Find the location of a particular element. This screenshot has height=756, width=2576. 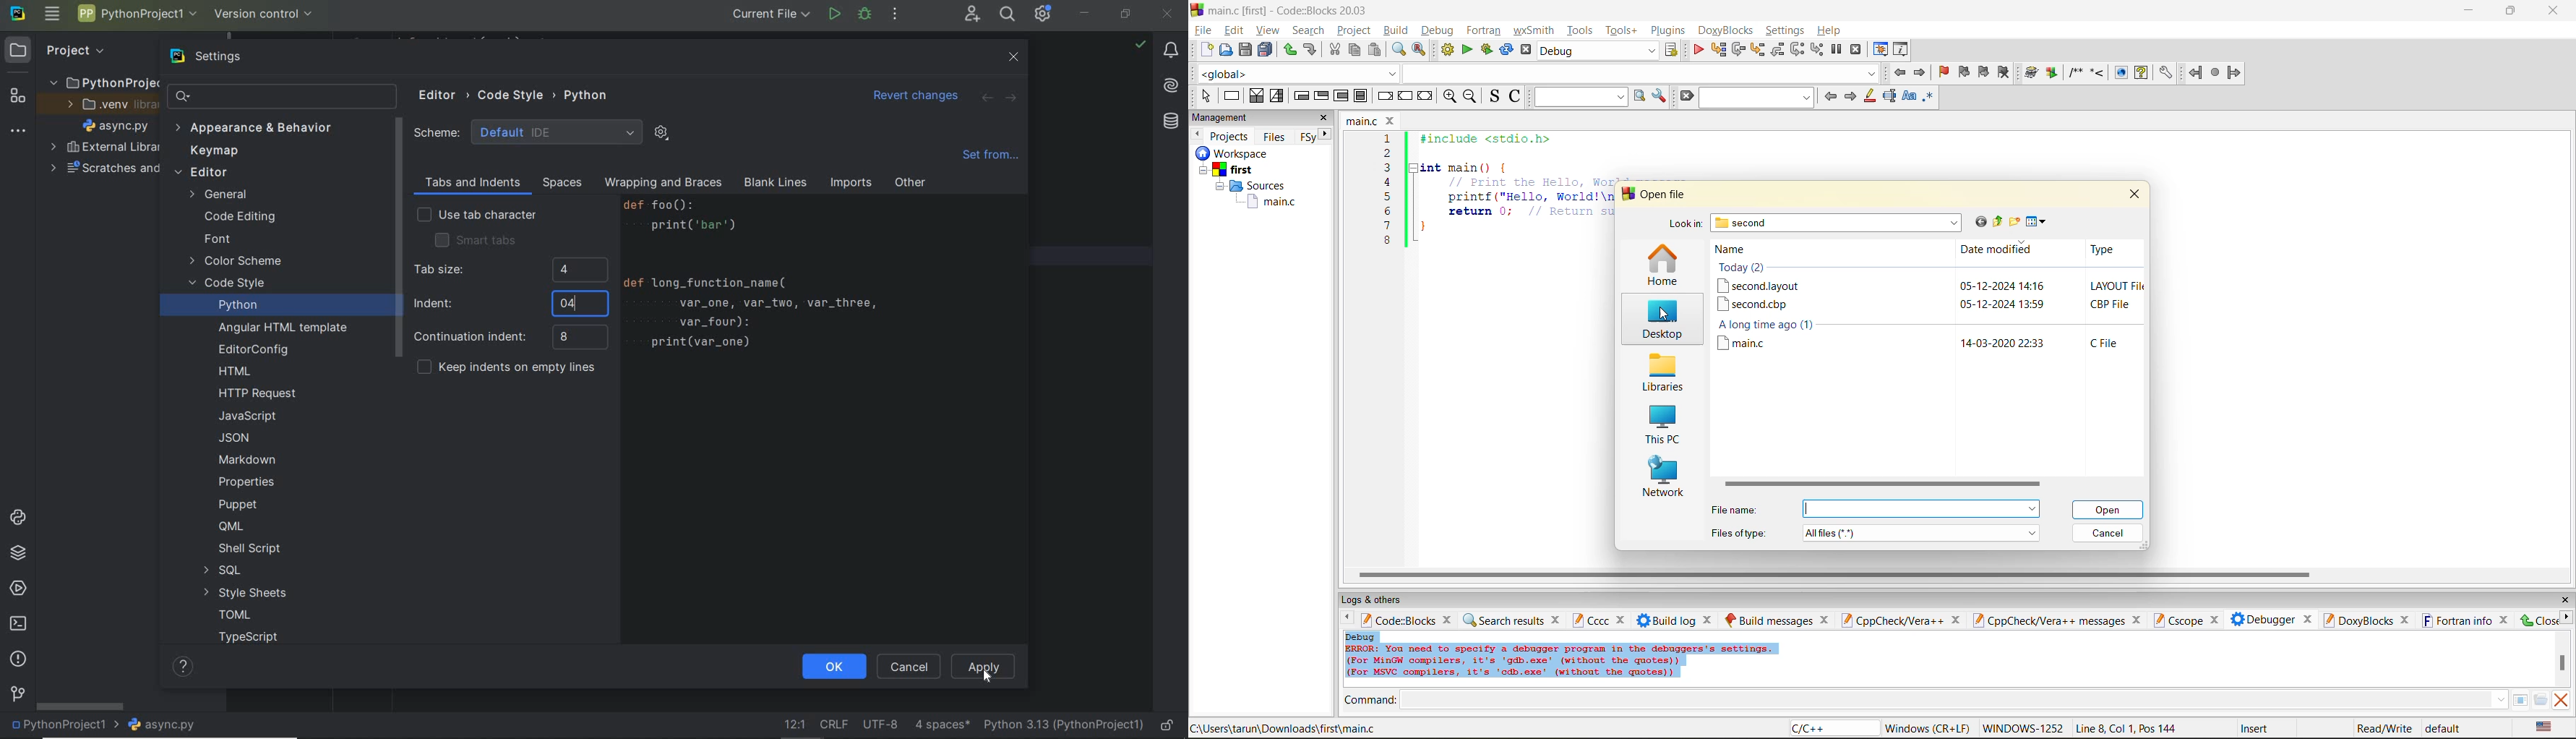

Project folder is located at coordinates (100, 82).